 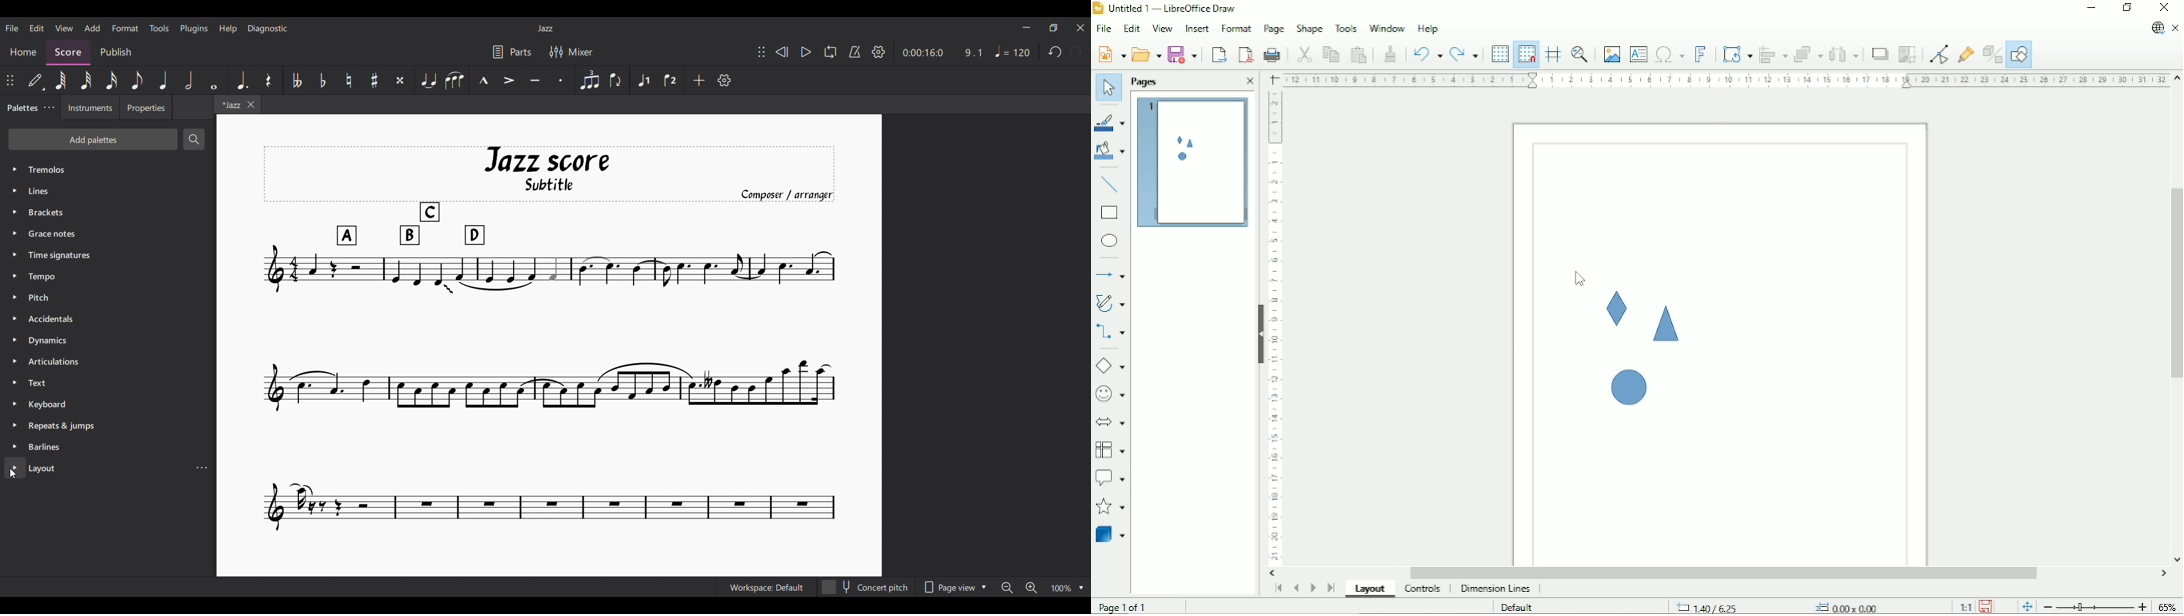 I want to click on Snap to grid, so click(x=1526, y=54).